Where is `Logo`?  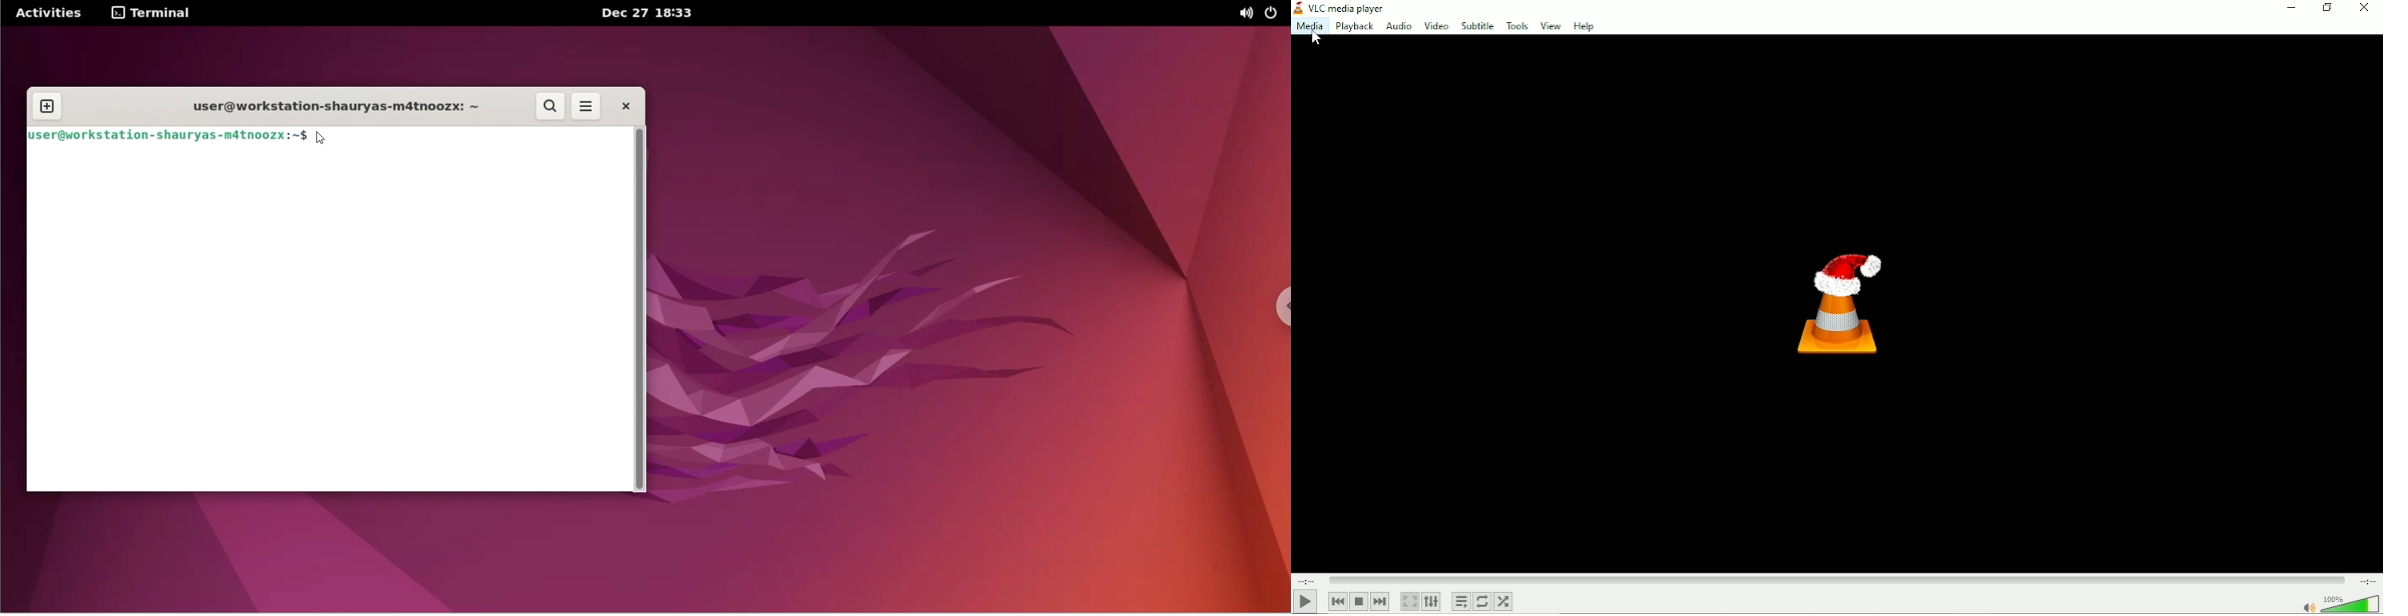 Logo is located at coordinates (1844, 300).